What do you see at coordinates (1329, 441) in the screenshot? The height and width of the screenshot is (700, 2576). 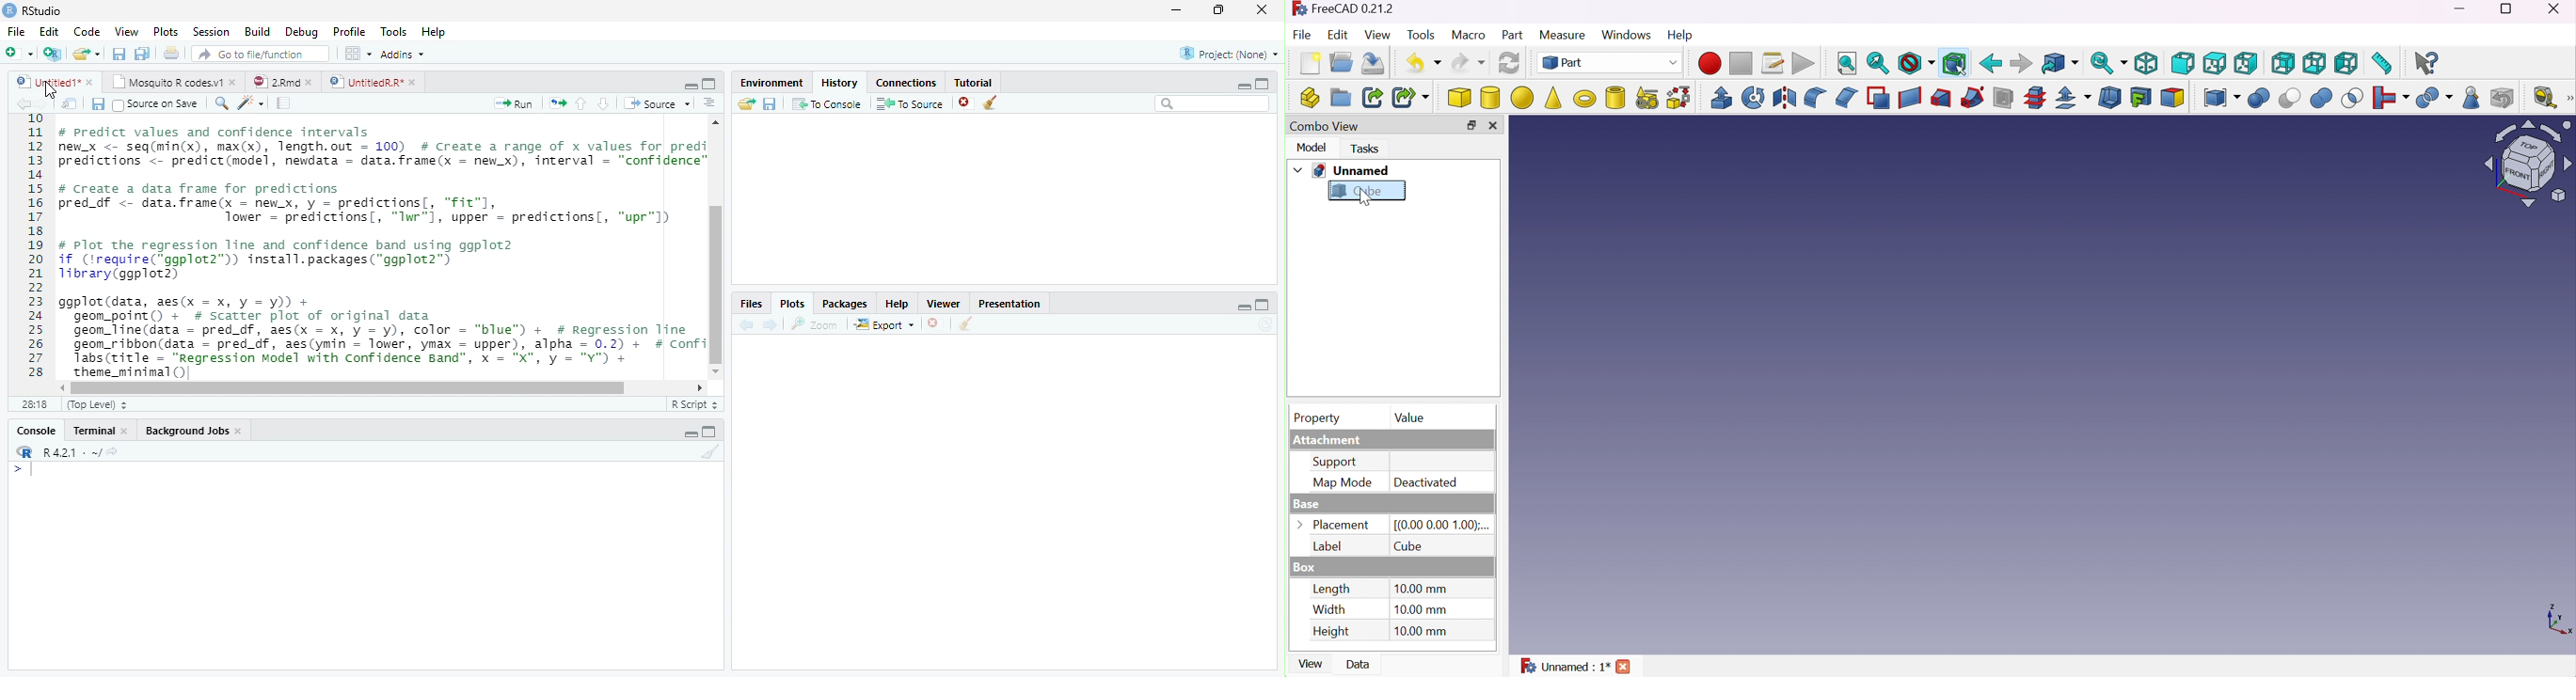 I see `Attachment` at bounding box center [1329, 441].